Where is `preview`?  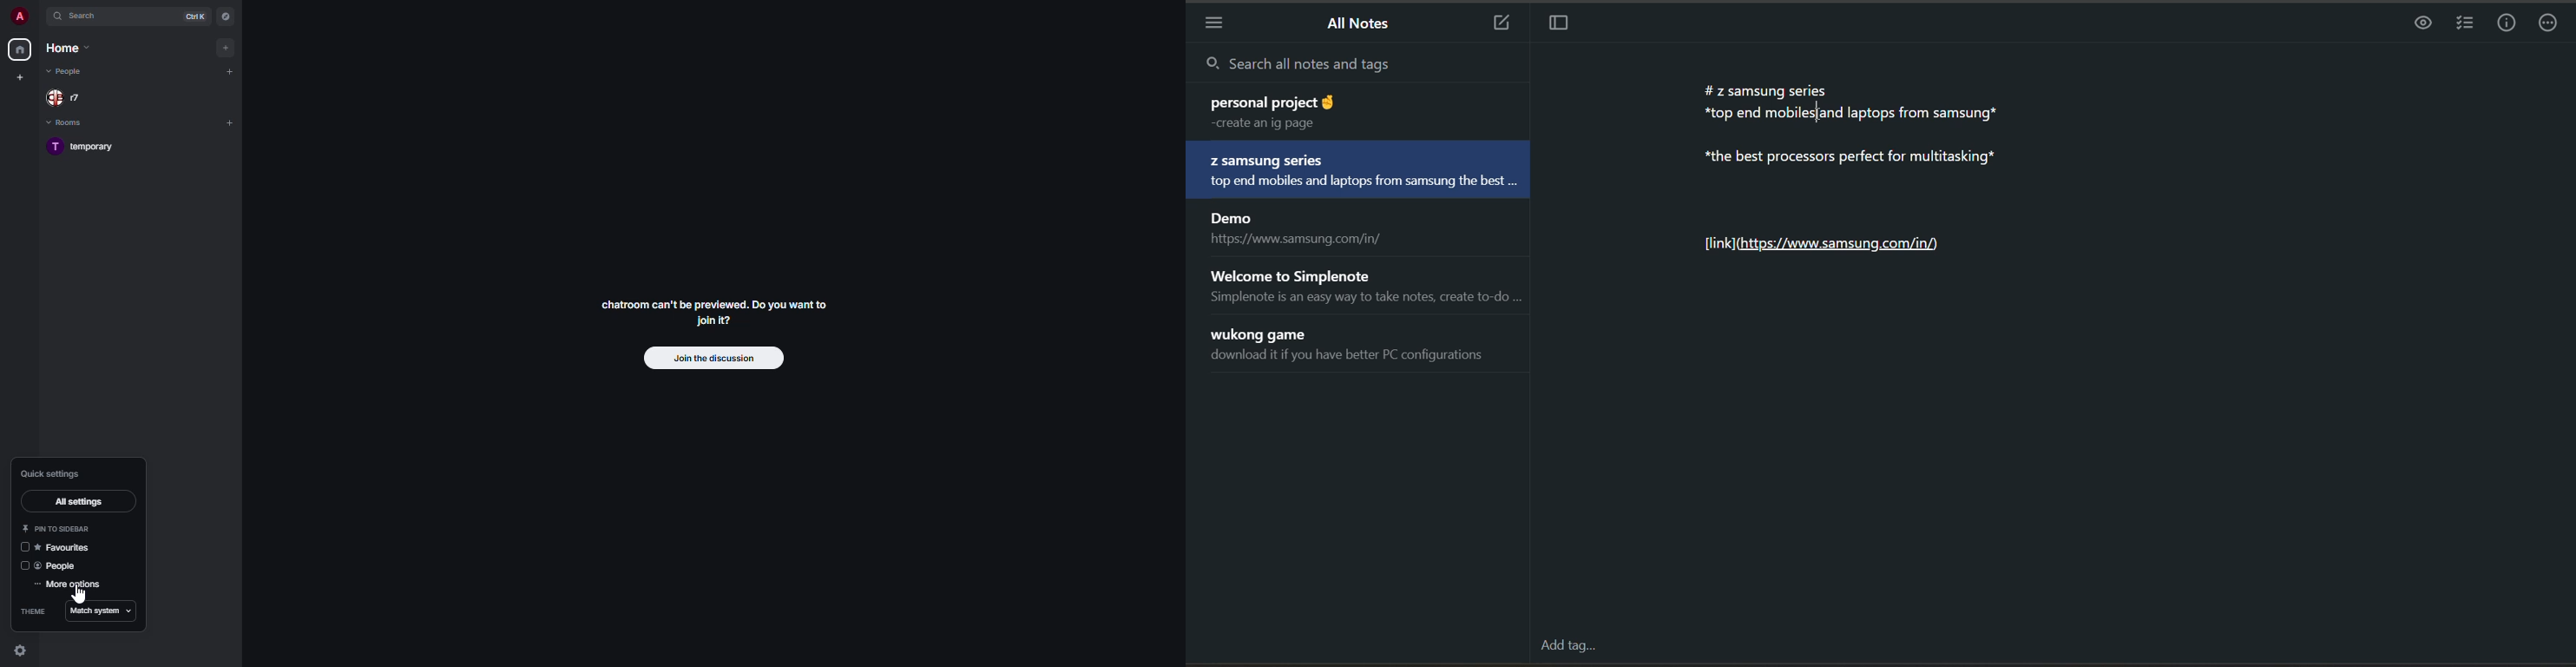
preview is located at coordinates (2418, 27).